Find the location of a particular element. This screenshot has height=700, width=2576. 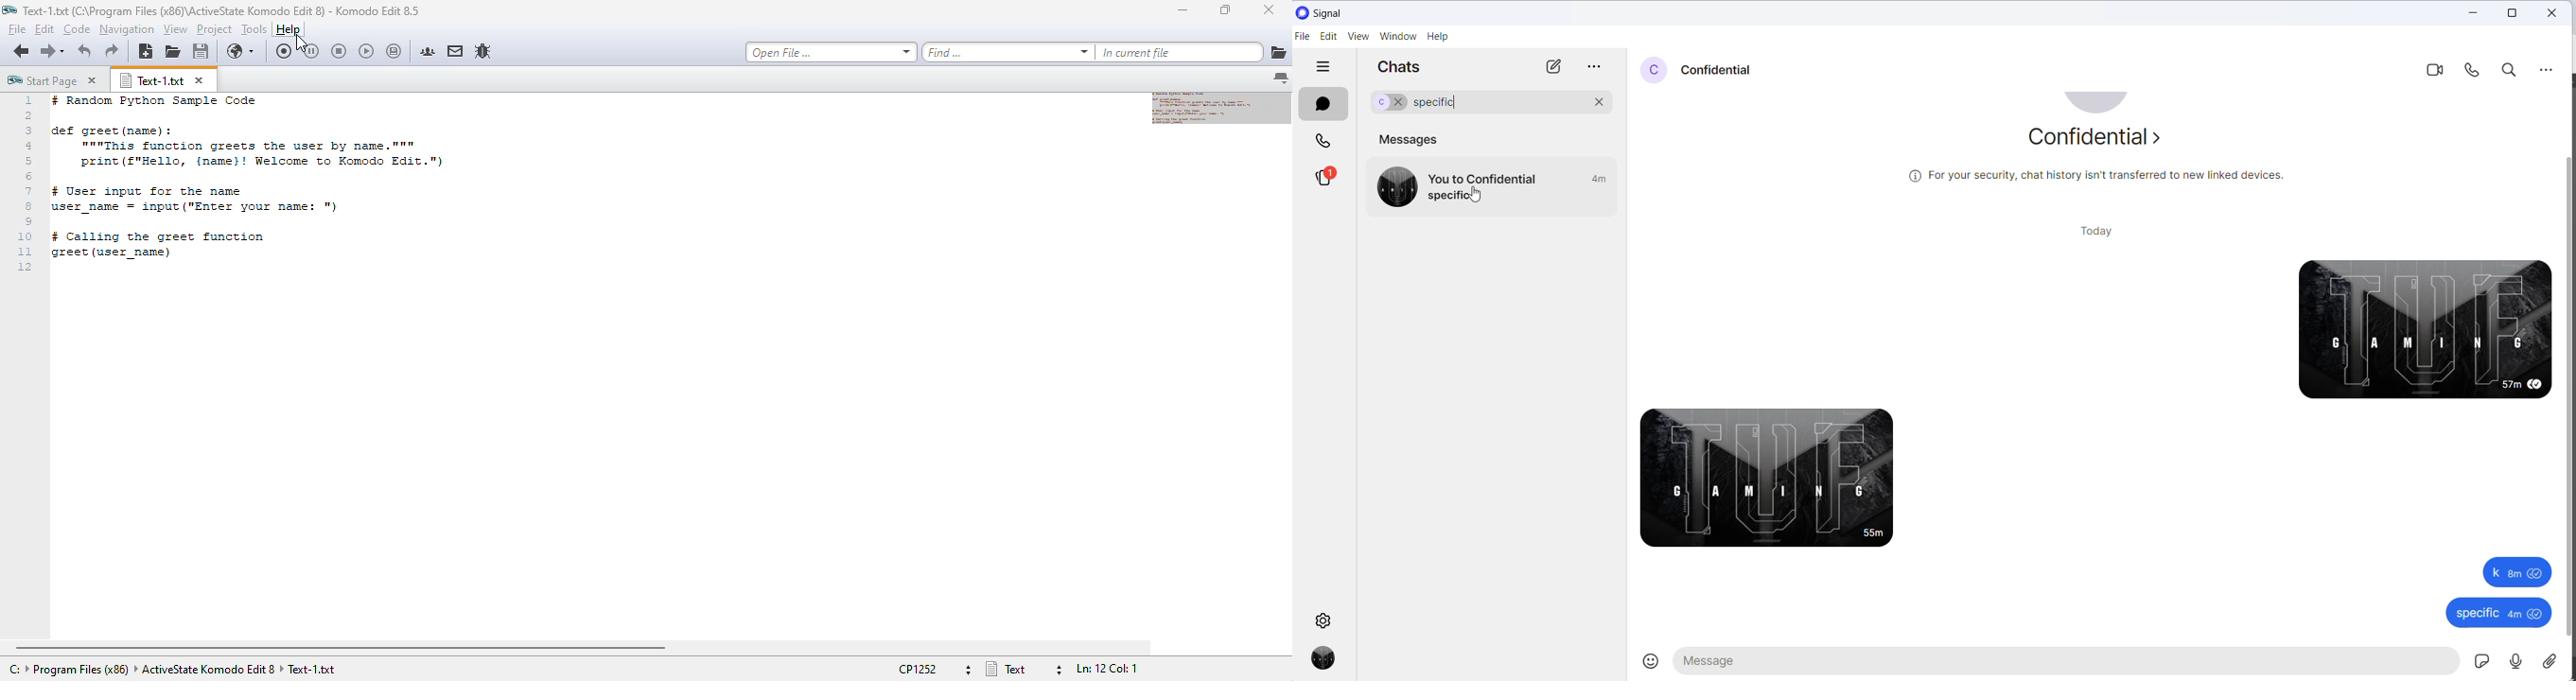

edit is located at coordinates (1329, 37).